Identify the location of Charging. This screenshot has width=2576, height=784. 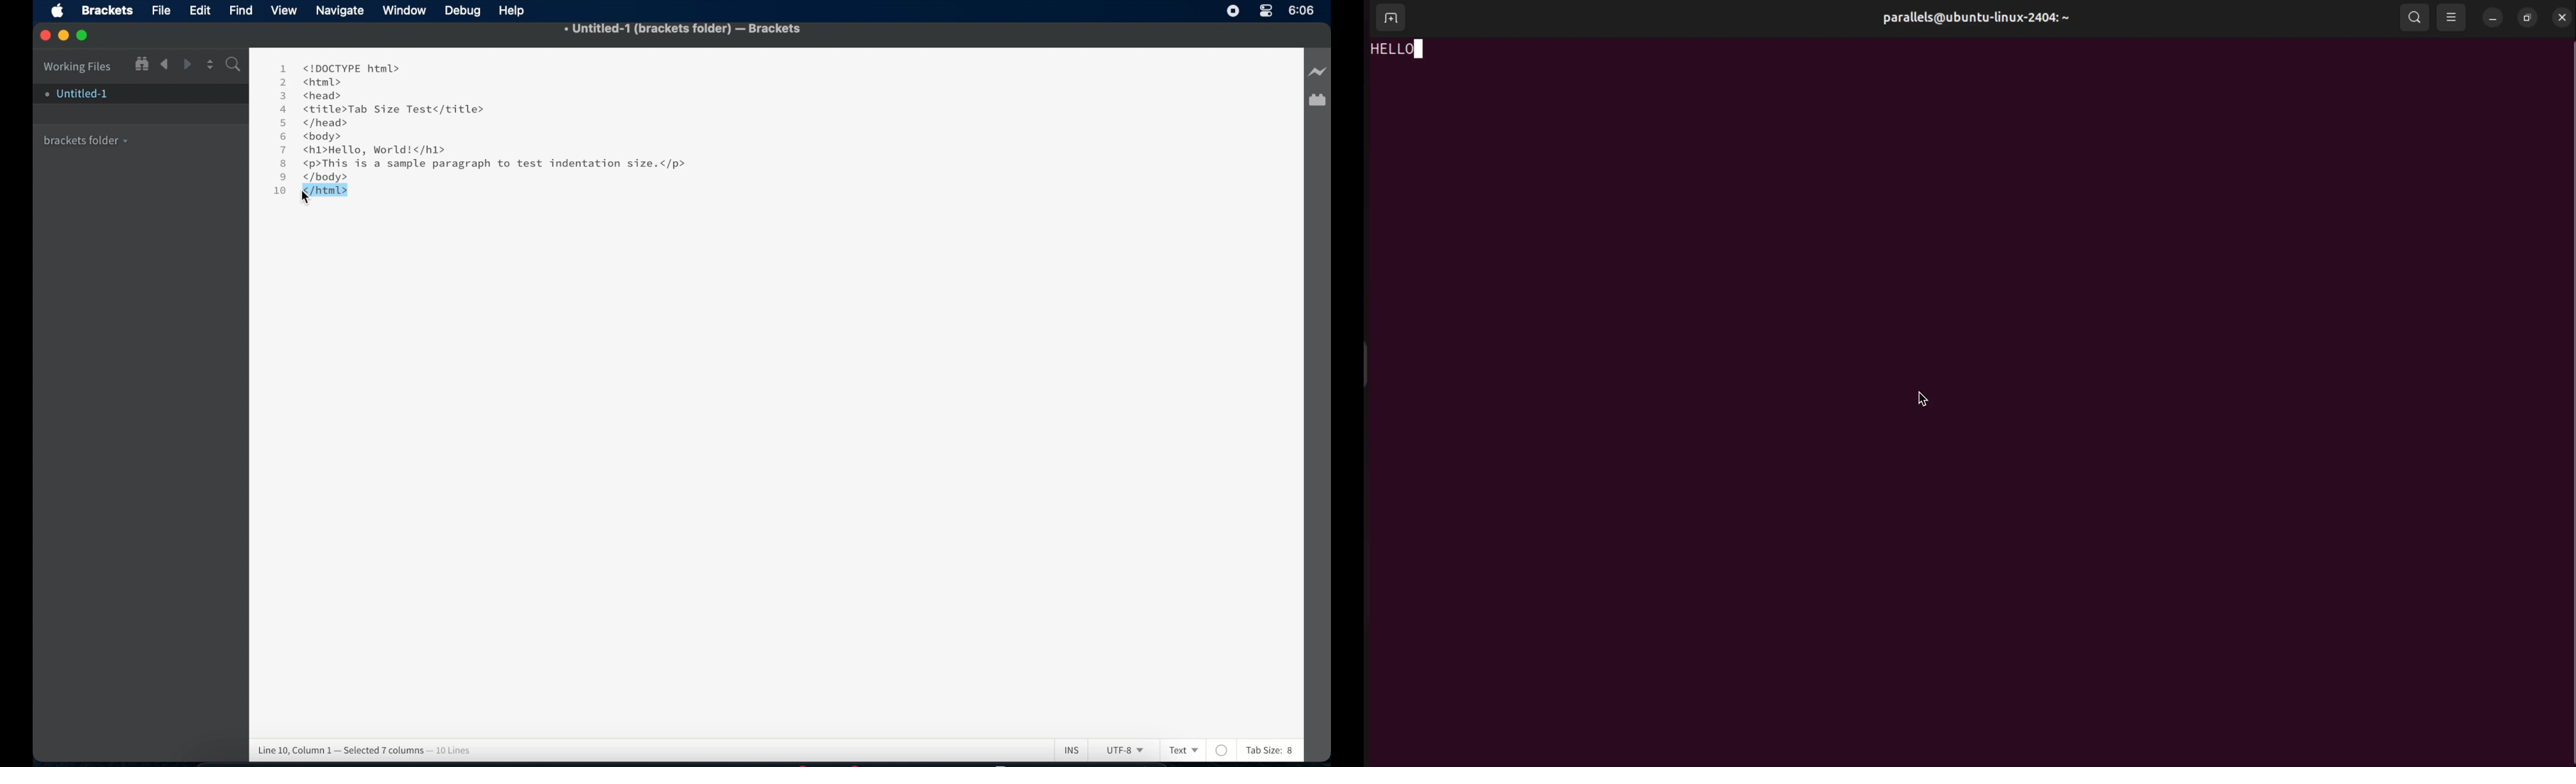
(1317, 72).